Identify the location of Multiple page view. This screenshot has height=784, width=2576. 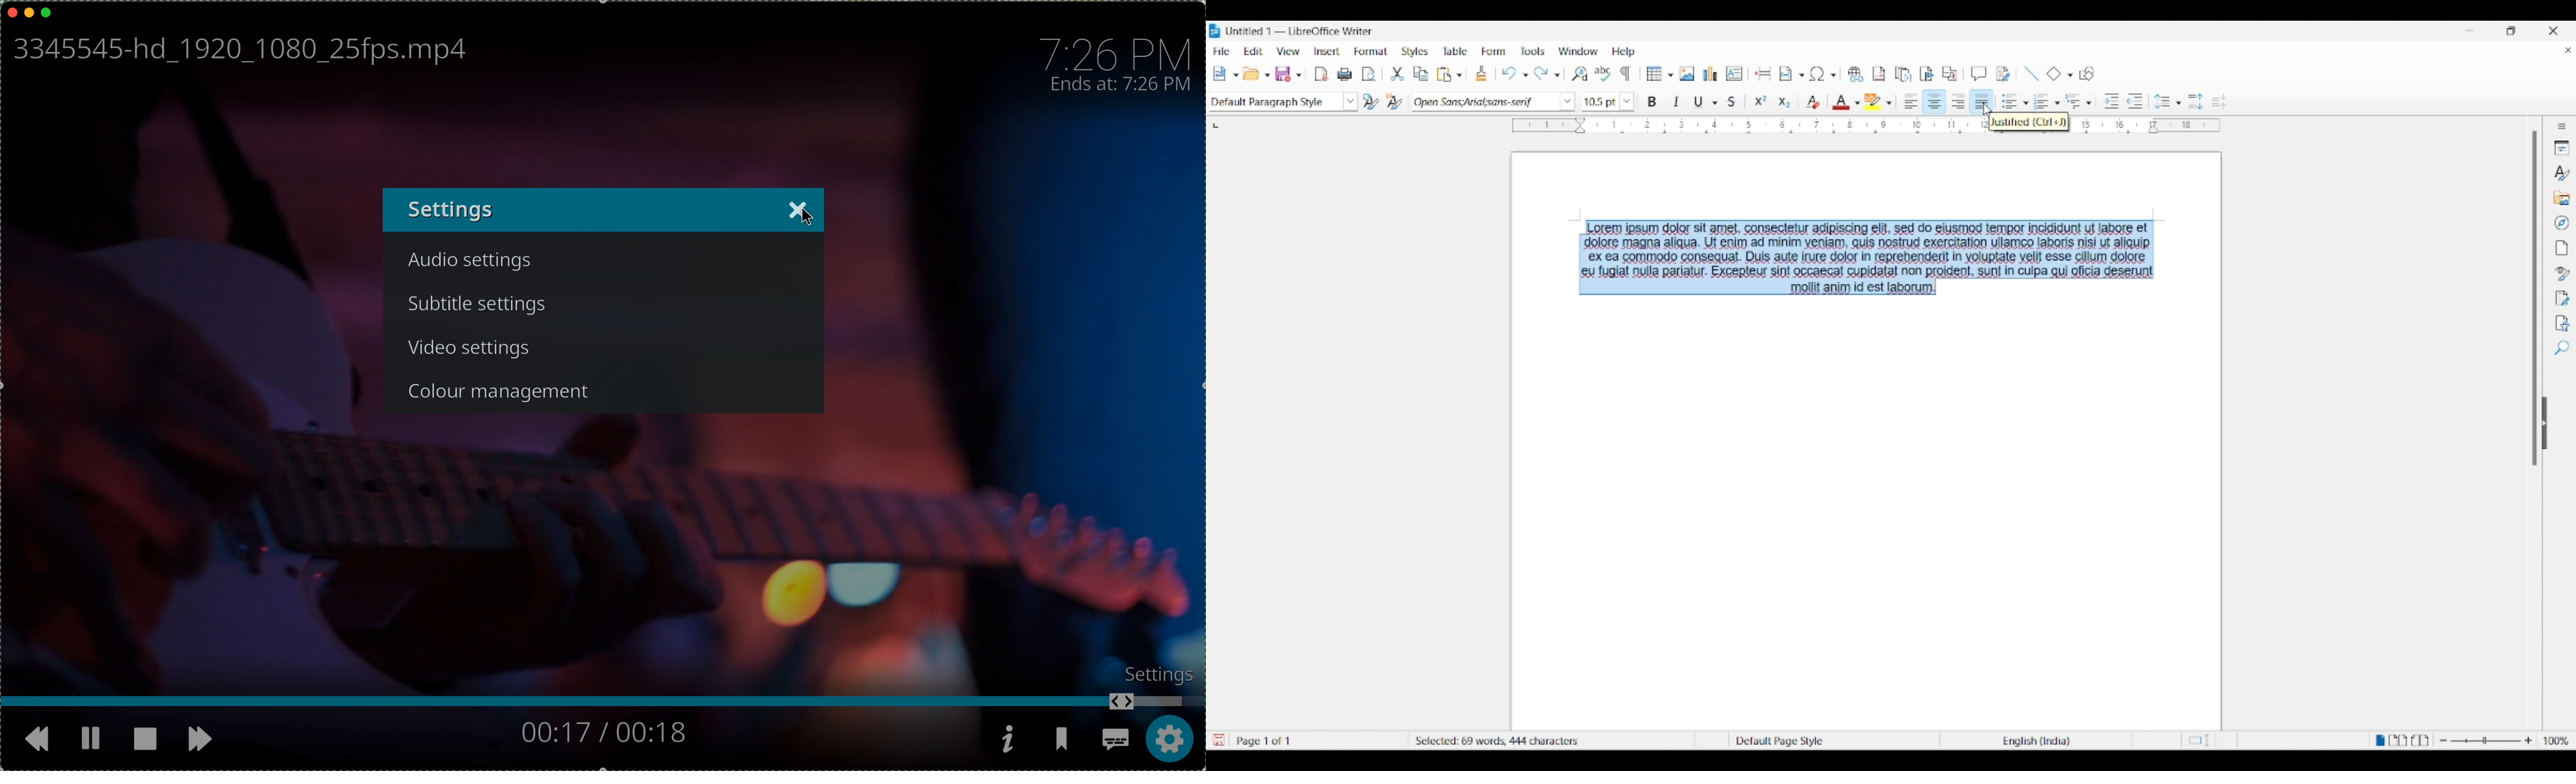
(2399, 740).